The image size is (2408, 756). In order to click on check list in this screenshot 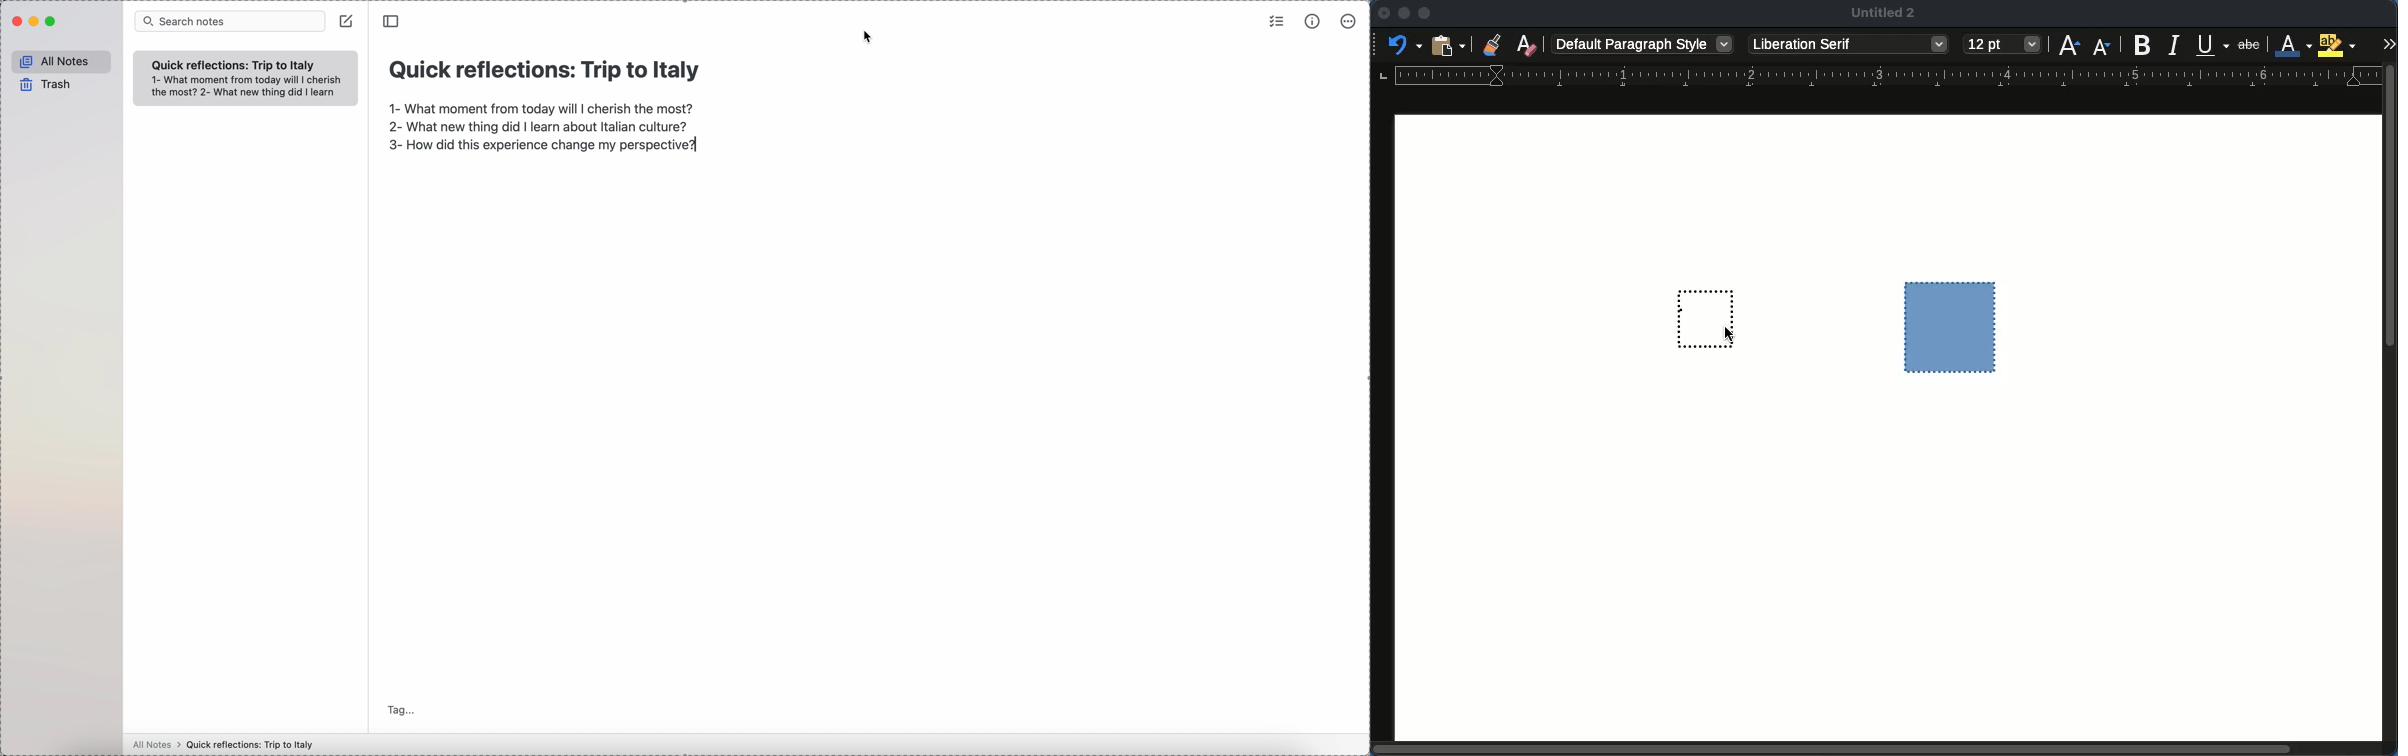, I will do `click(1277, 20)`.